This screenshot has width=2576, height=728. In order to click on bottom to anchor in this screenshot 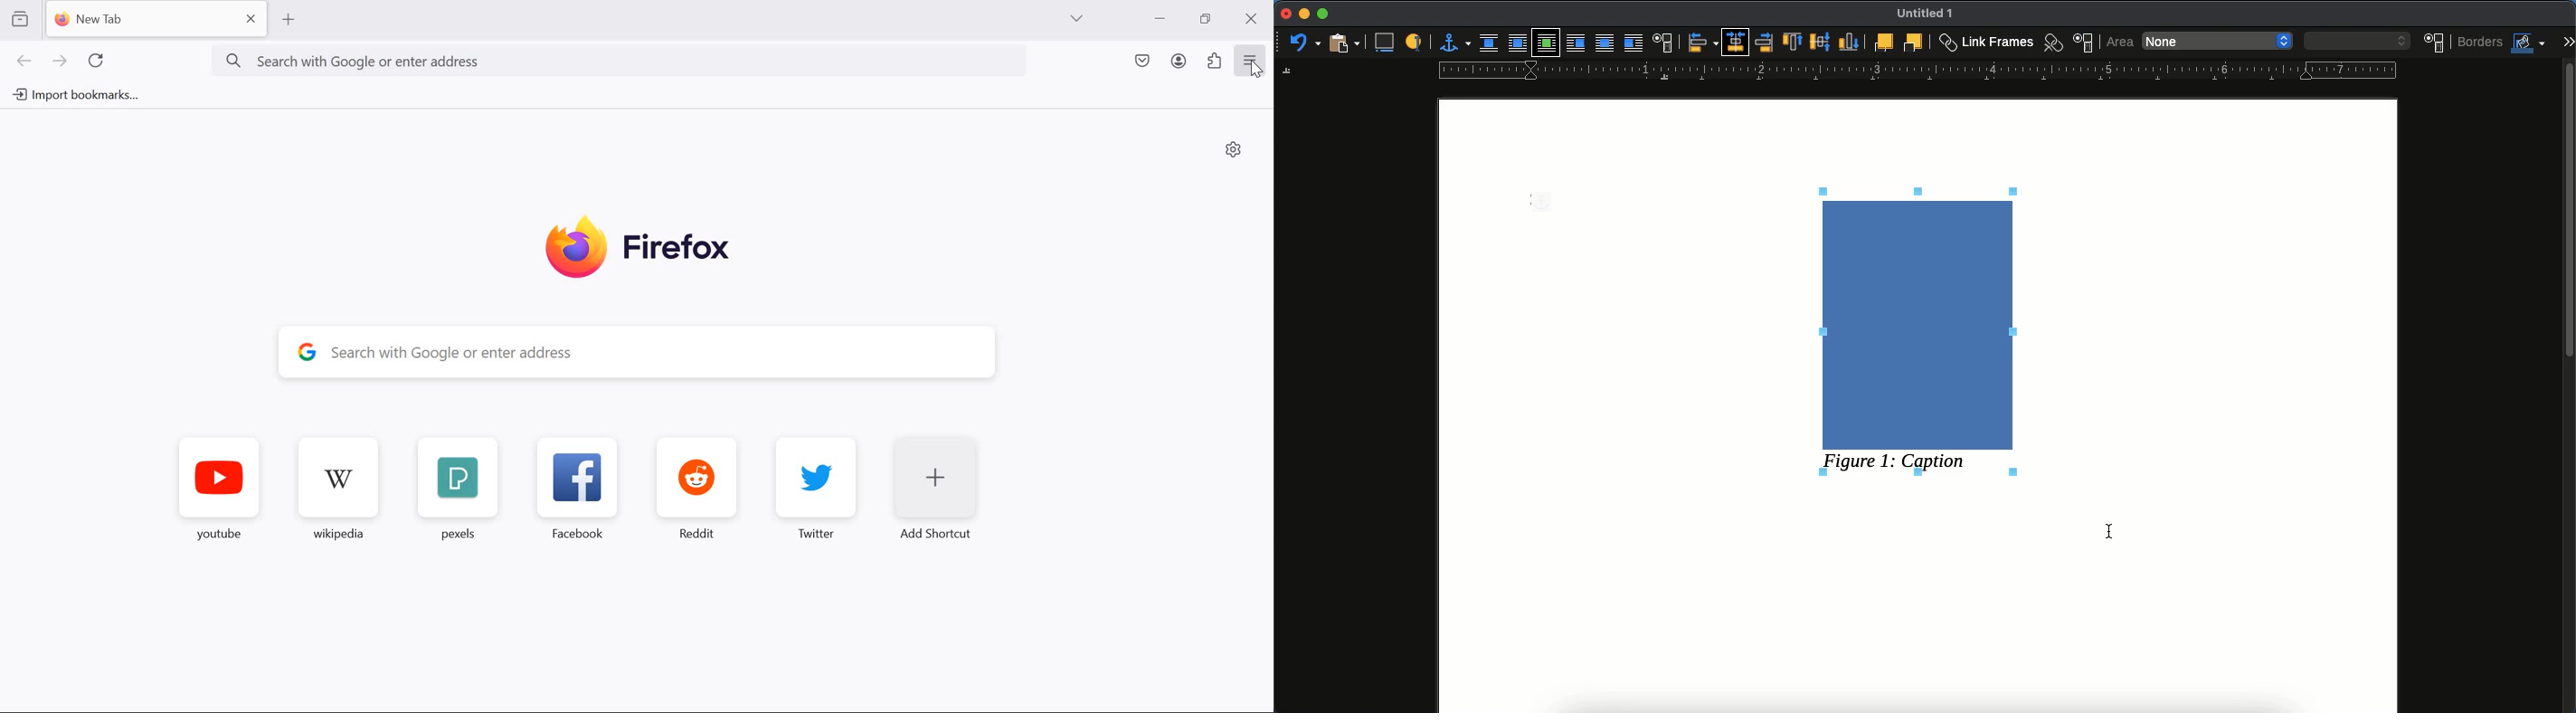, I will do `click(1847, 41)`.